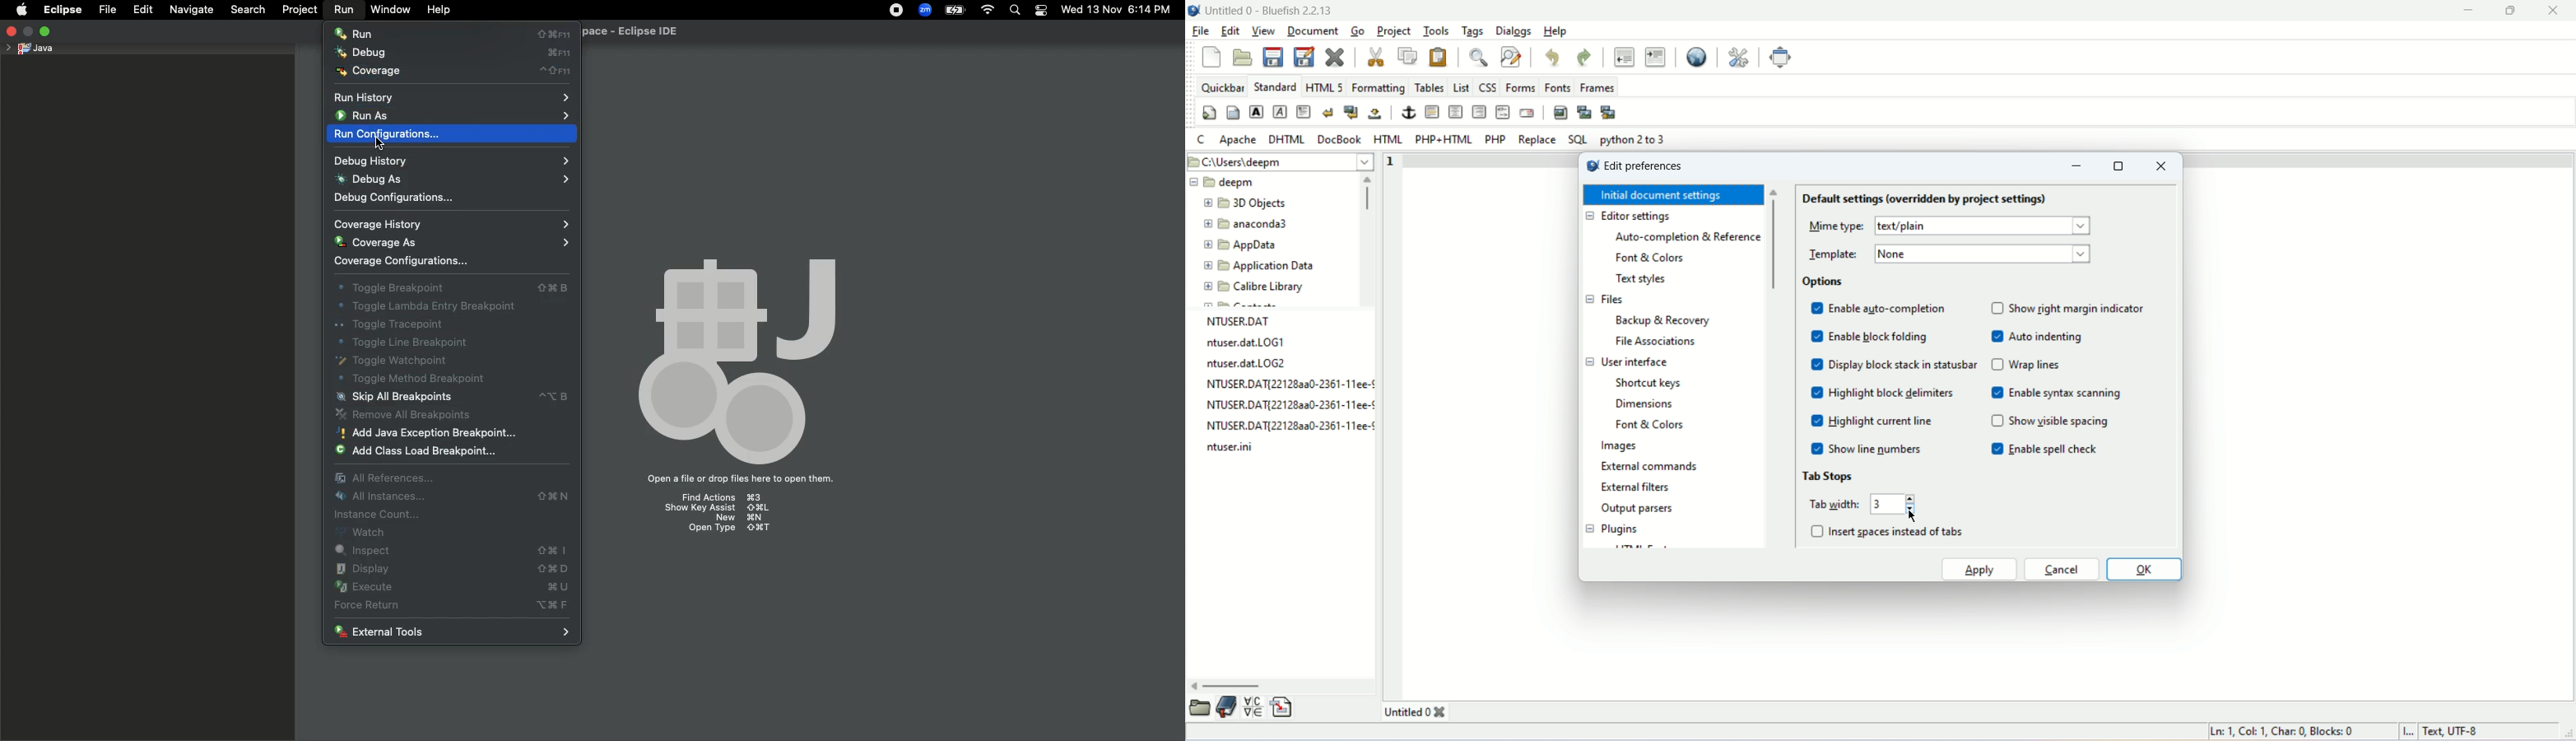 The width and height of the screenshot is (2576, 756). Describe the element at coordinates (986, 12) in the screenshot. I see `Internet` at that location.